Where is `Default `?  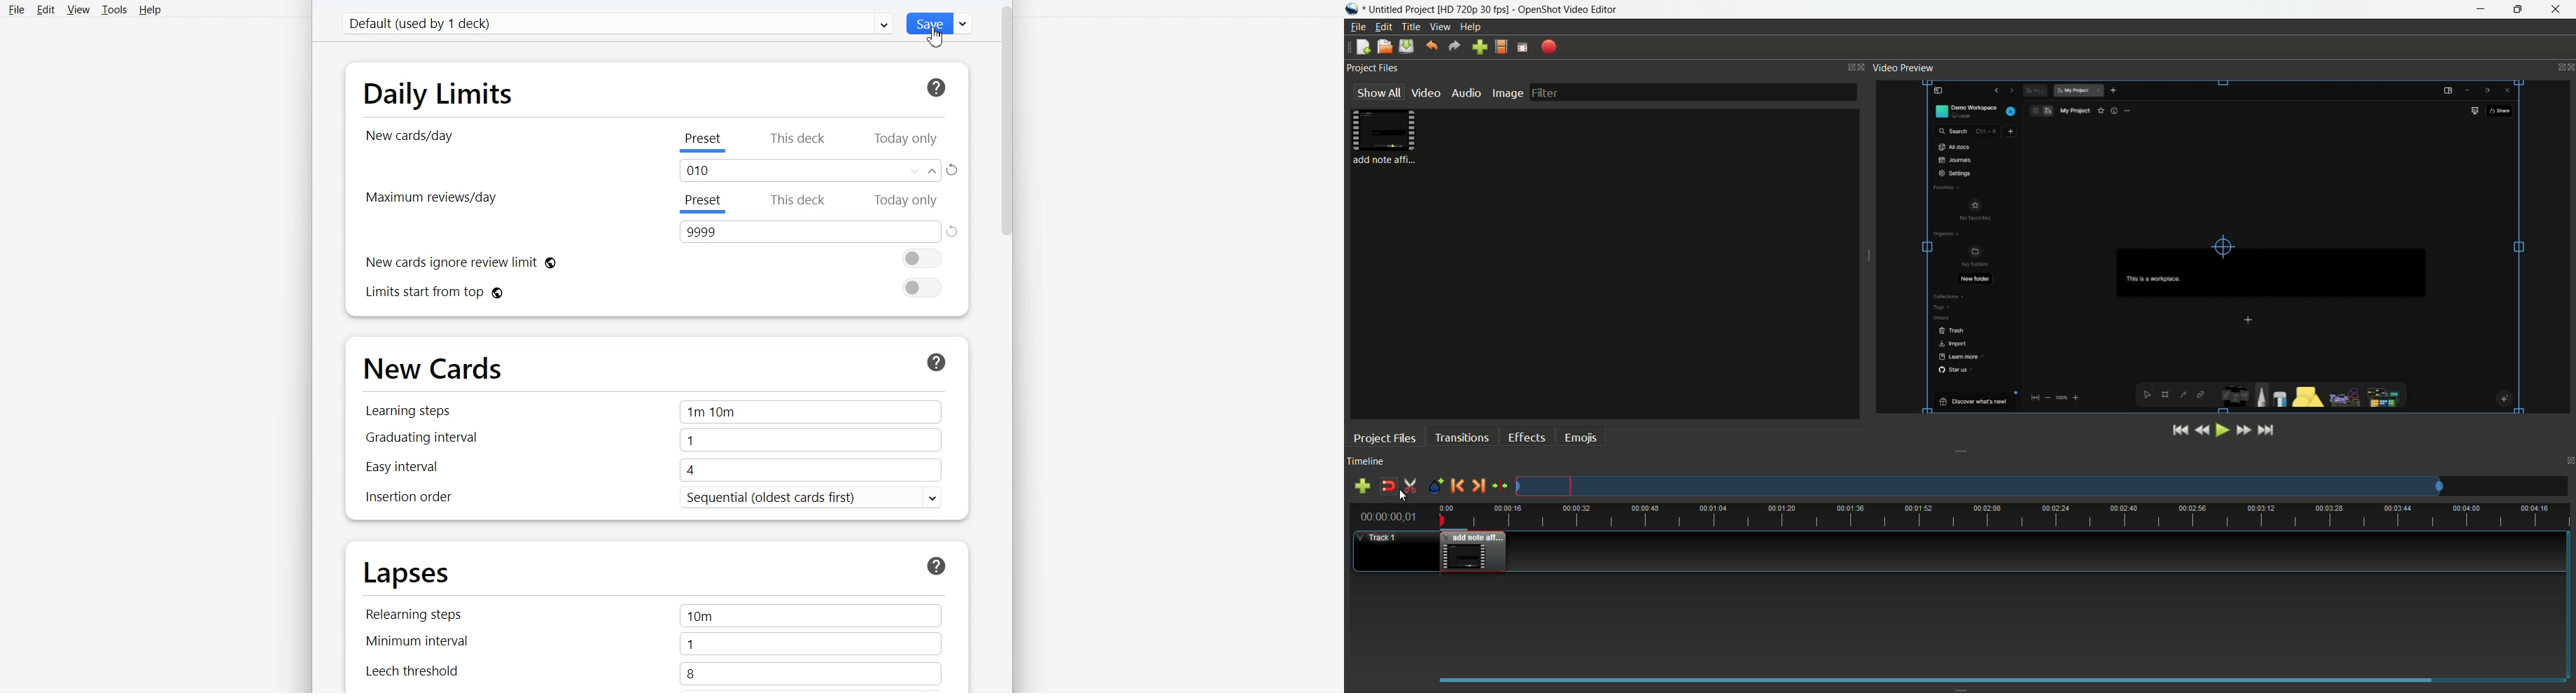
Default  is located at coordinates (617, 23).